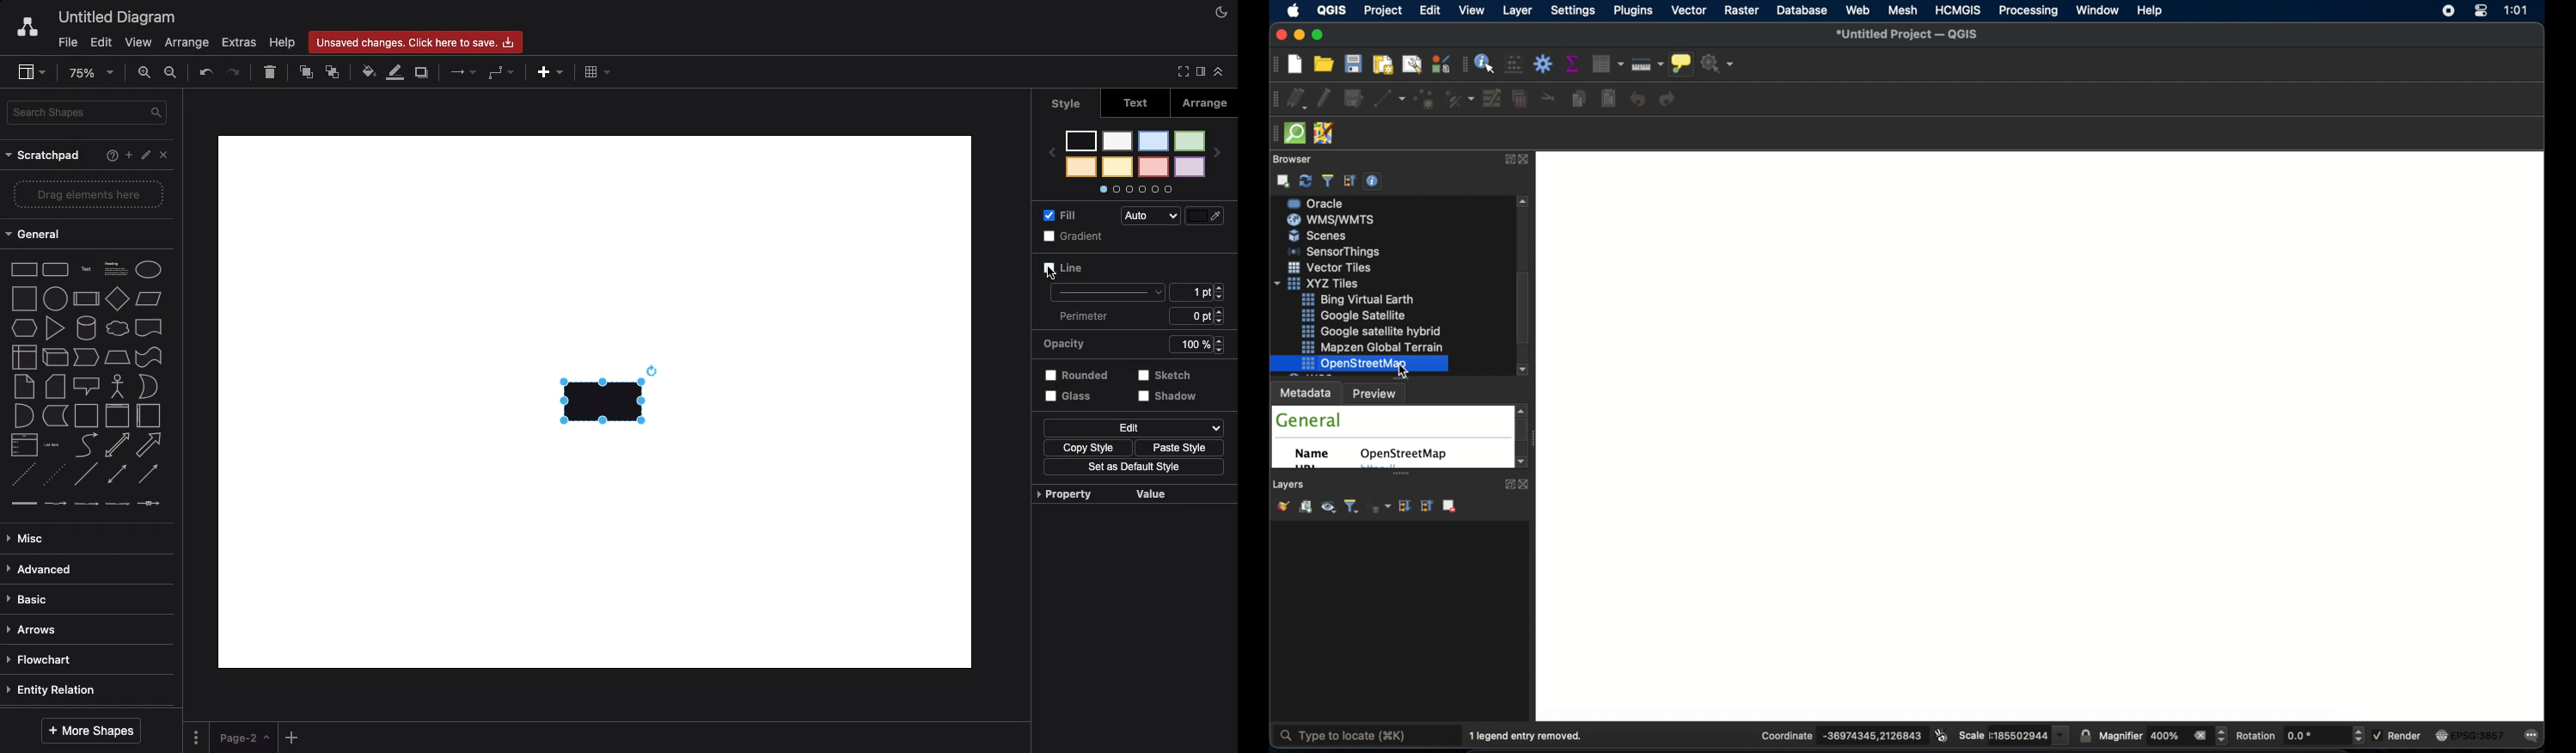 The width and height of the screenshot is (2576, 756). Describe the element at coordinates (1296, 99) in the screenshot. I see `current edits` at that location.